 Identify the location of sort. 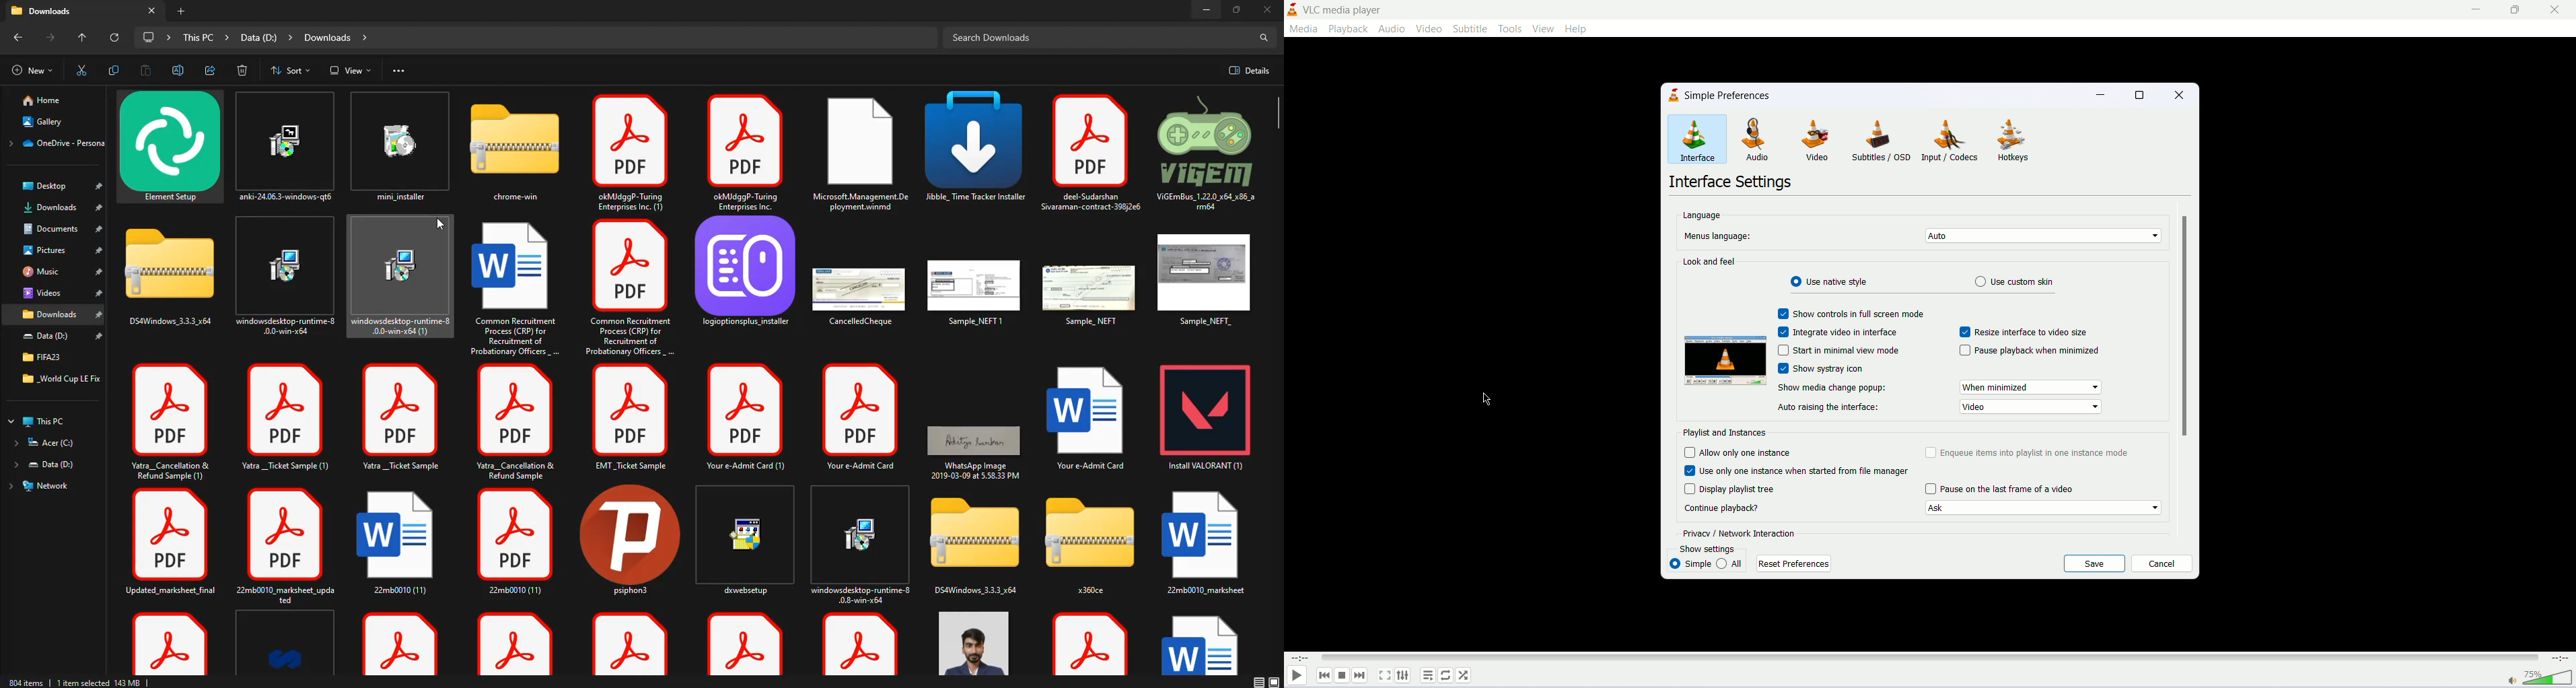
(290, 71).